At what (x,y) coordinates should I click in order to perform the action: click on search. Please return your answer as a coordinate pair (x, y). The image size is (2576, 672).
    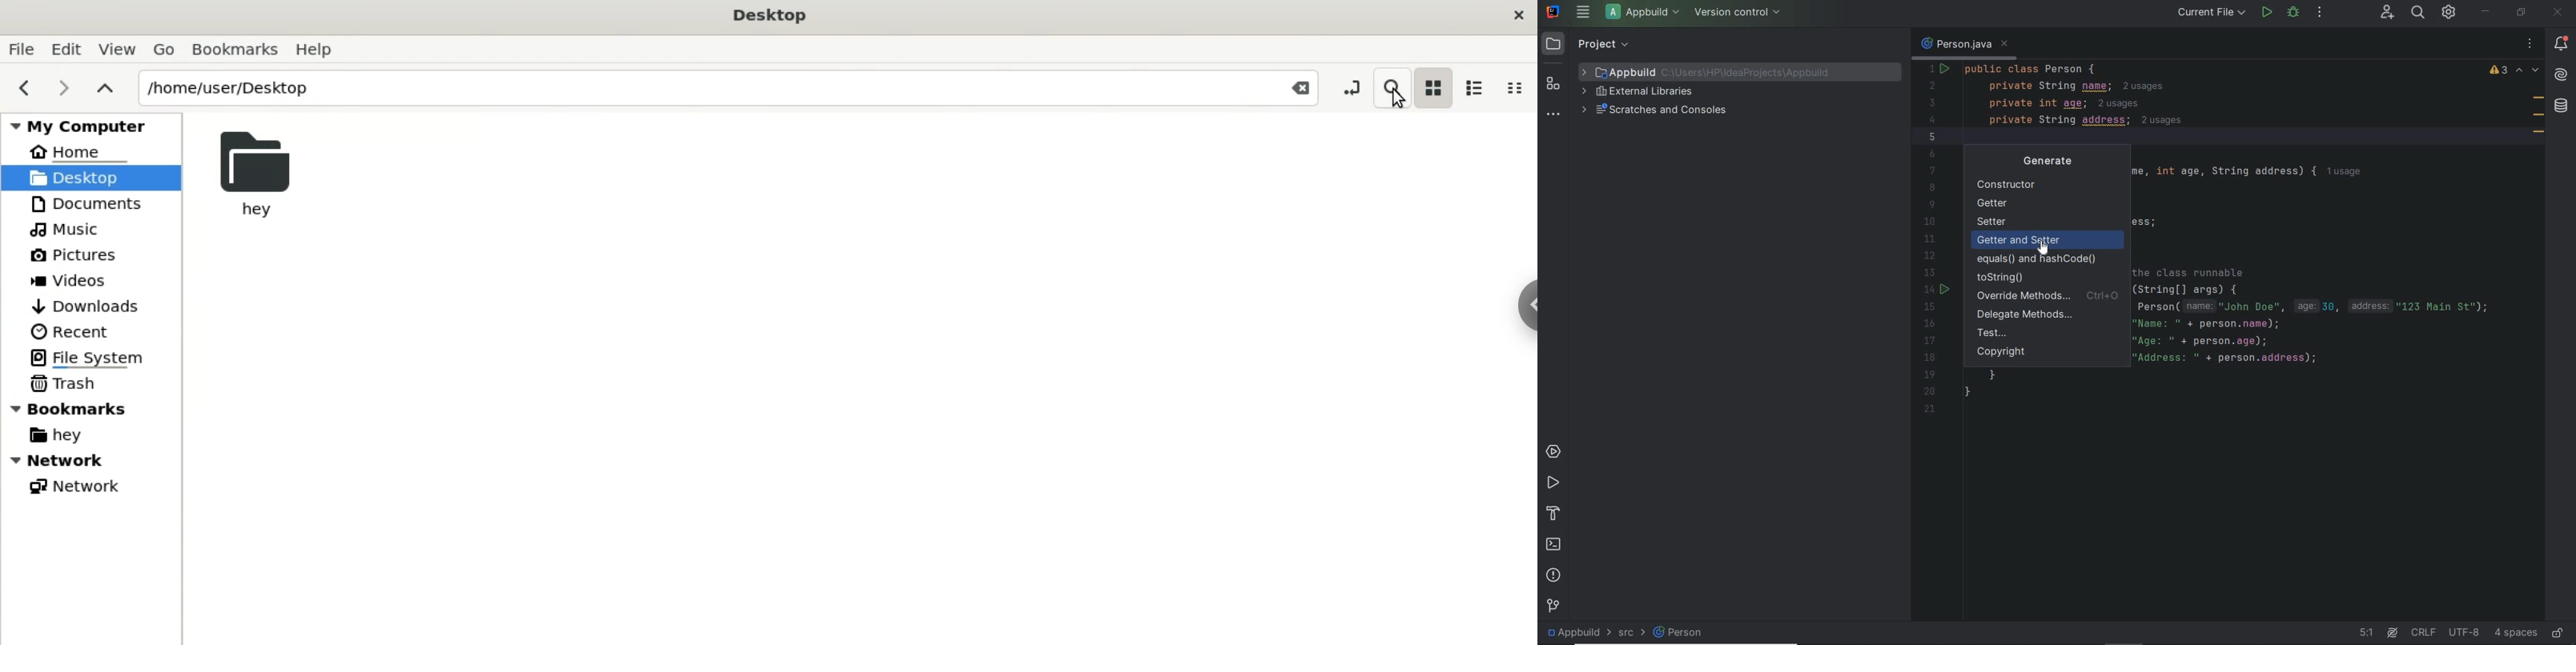
    Looking at the image, I should click on (1390, 86).